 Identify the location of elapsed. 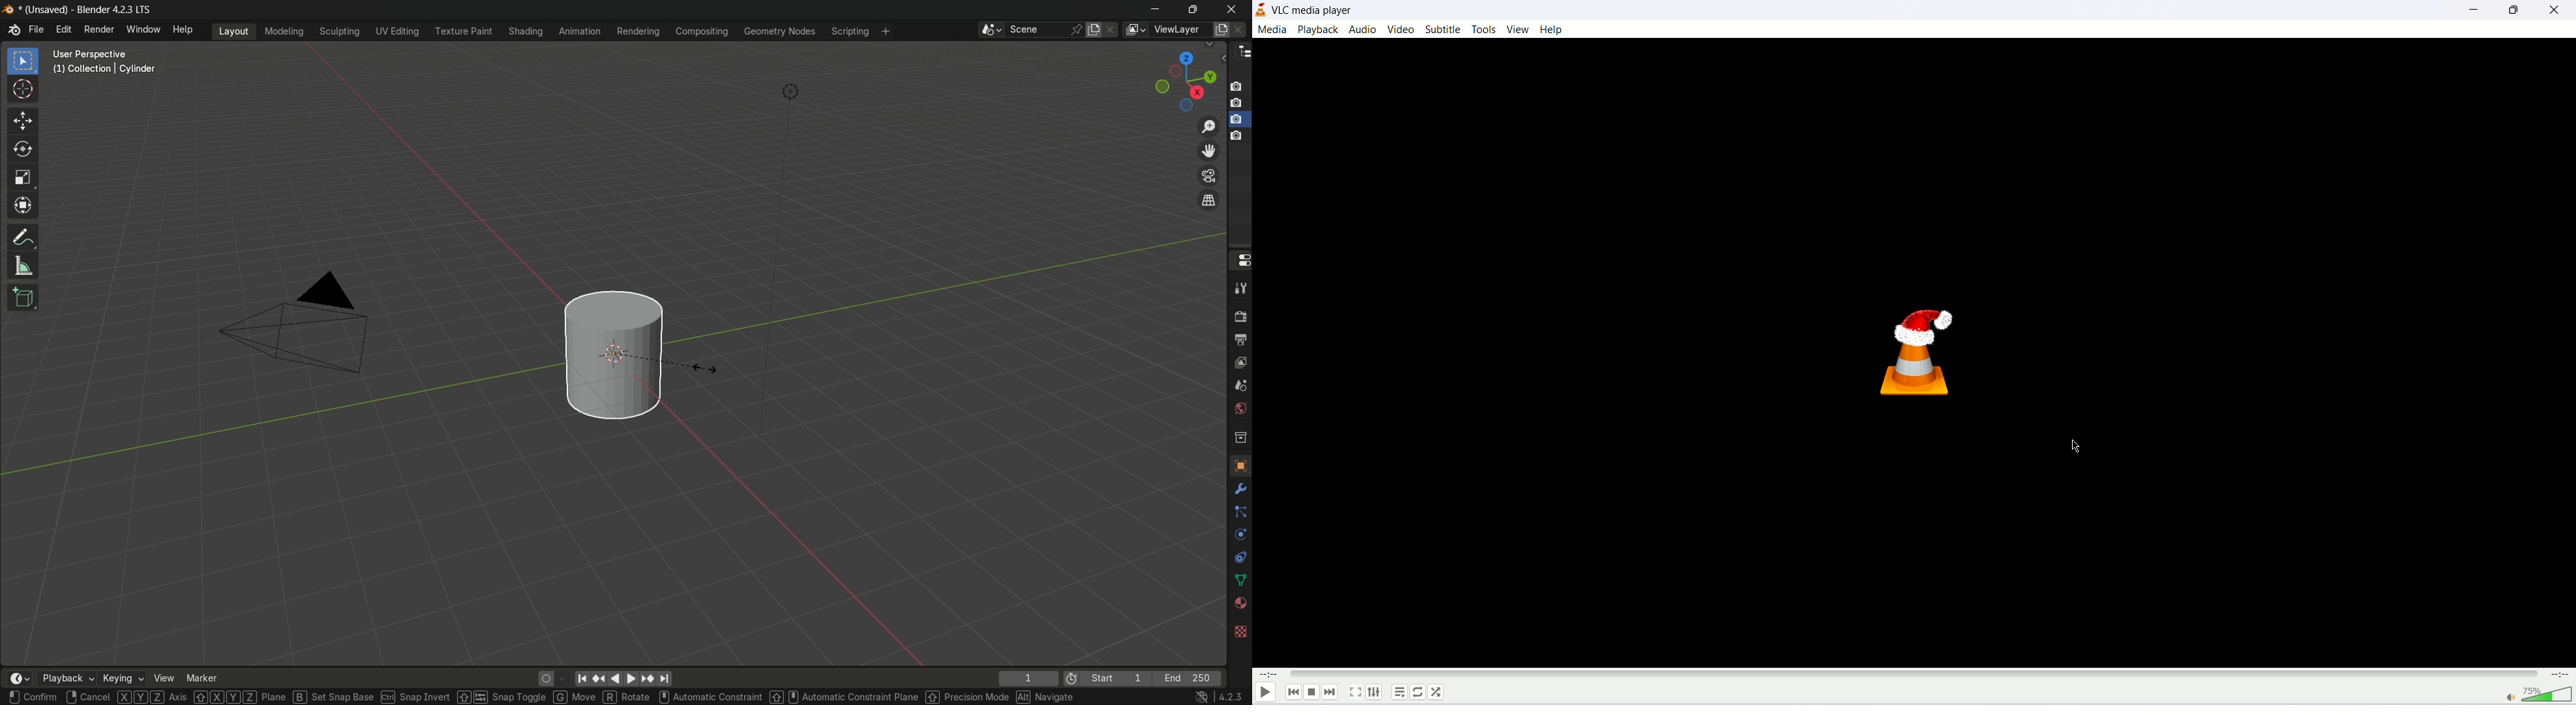
(1270, 674).